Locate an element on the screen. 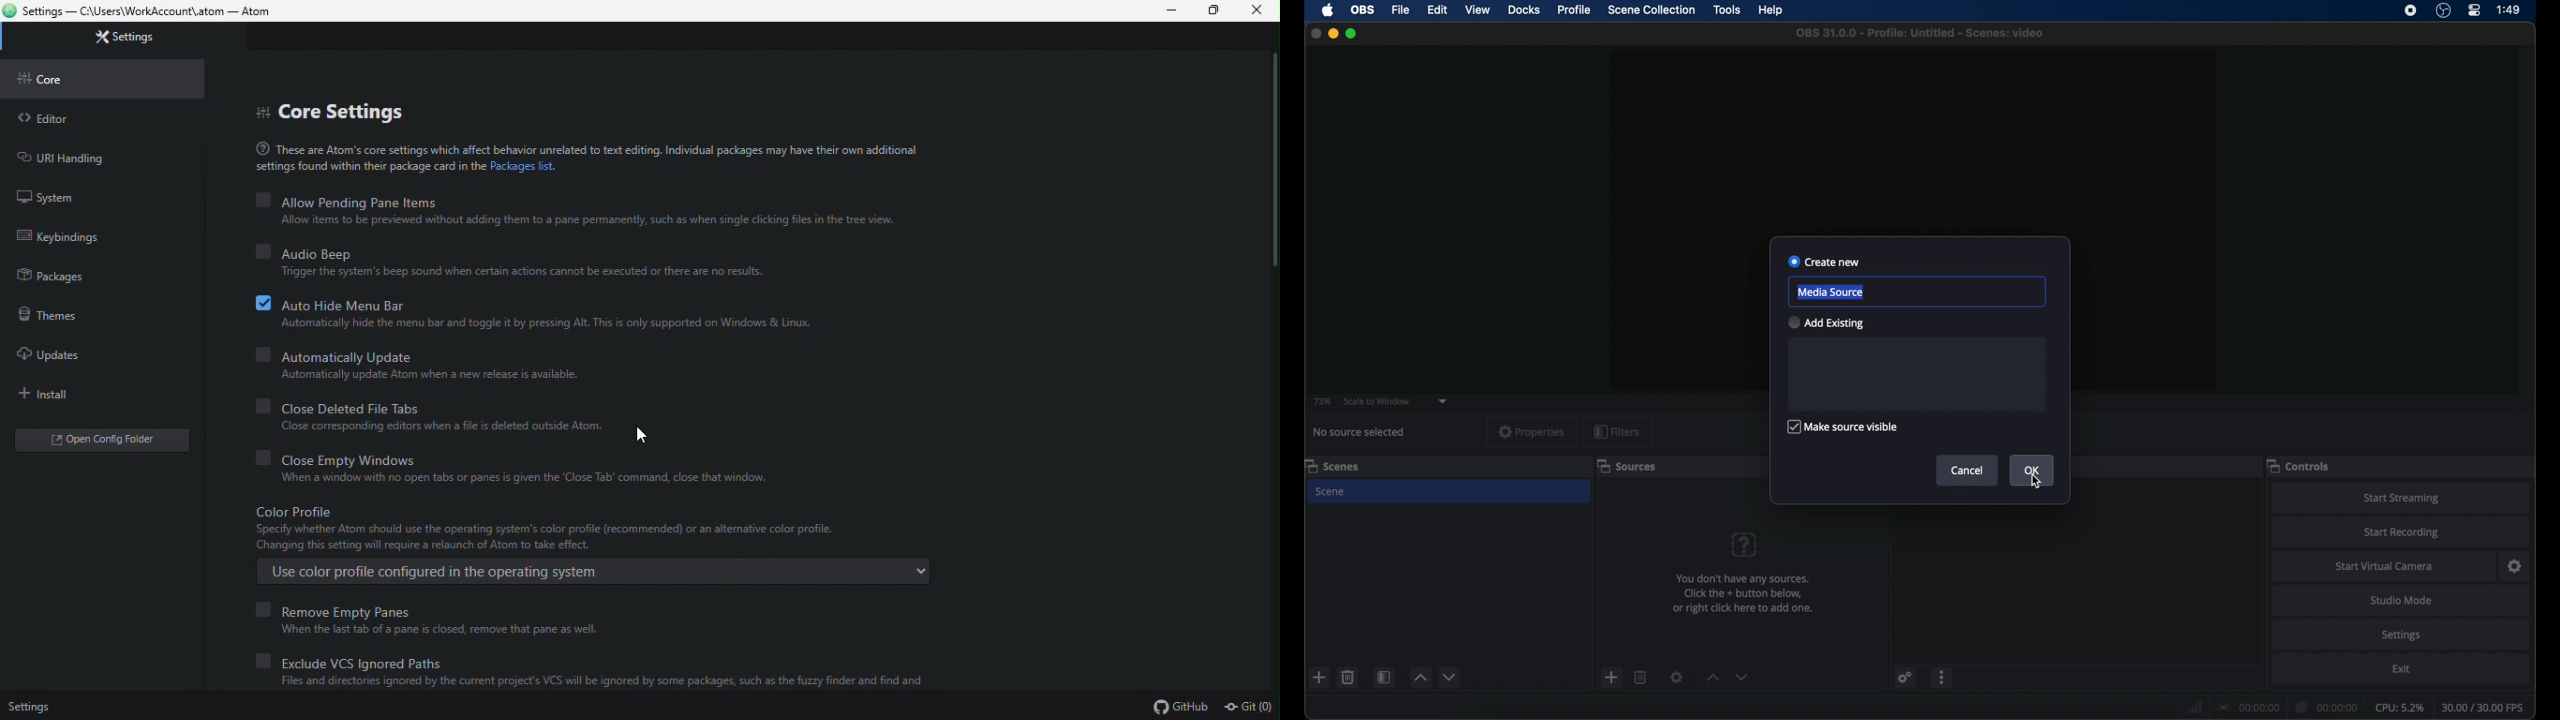  obs studio is located at coordinates (2443, 11).